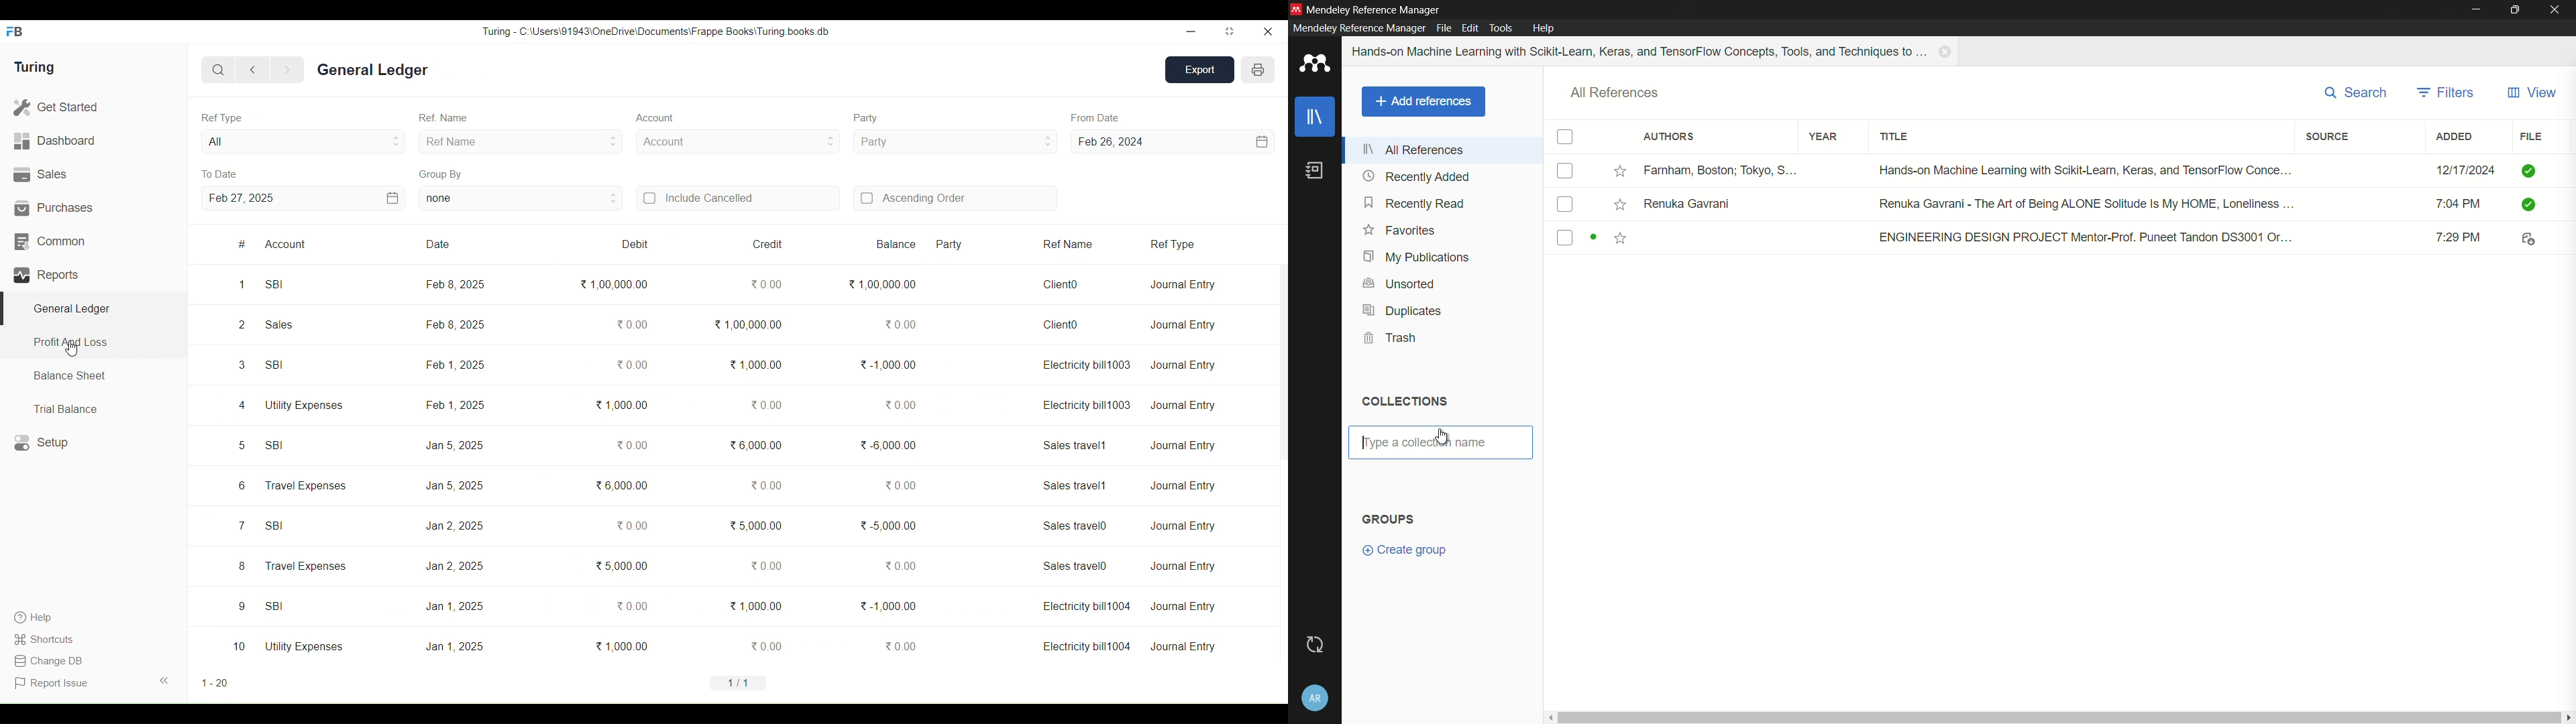  Describe the element at coordinates (443, 117) in the screenshot. I see `Ref Name` at that location.